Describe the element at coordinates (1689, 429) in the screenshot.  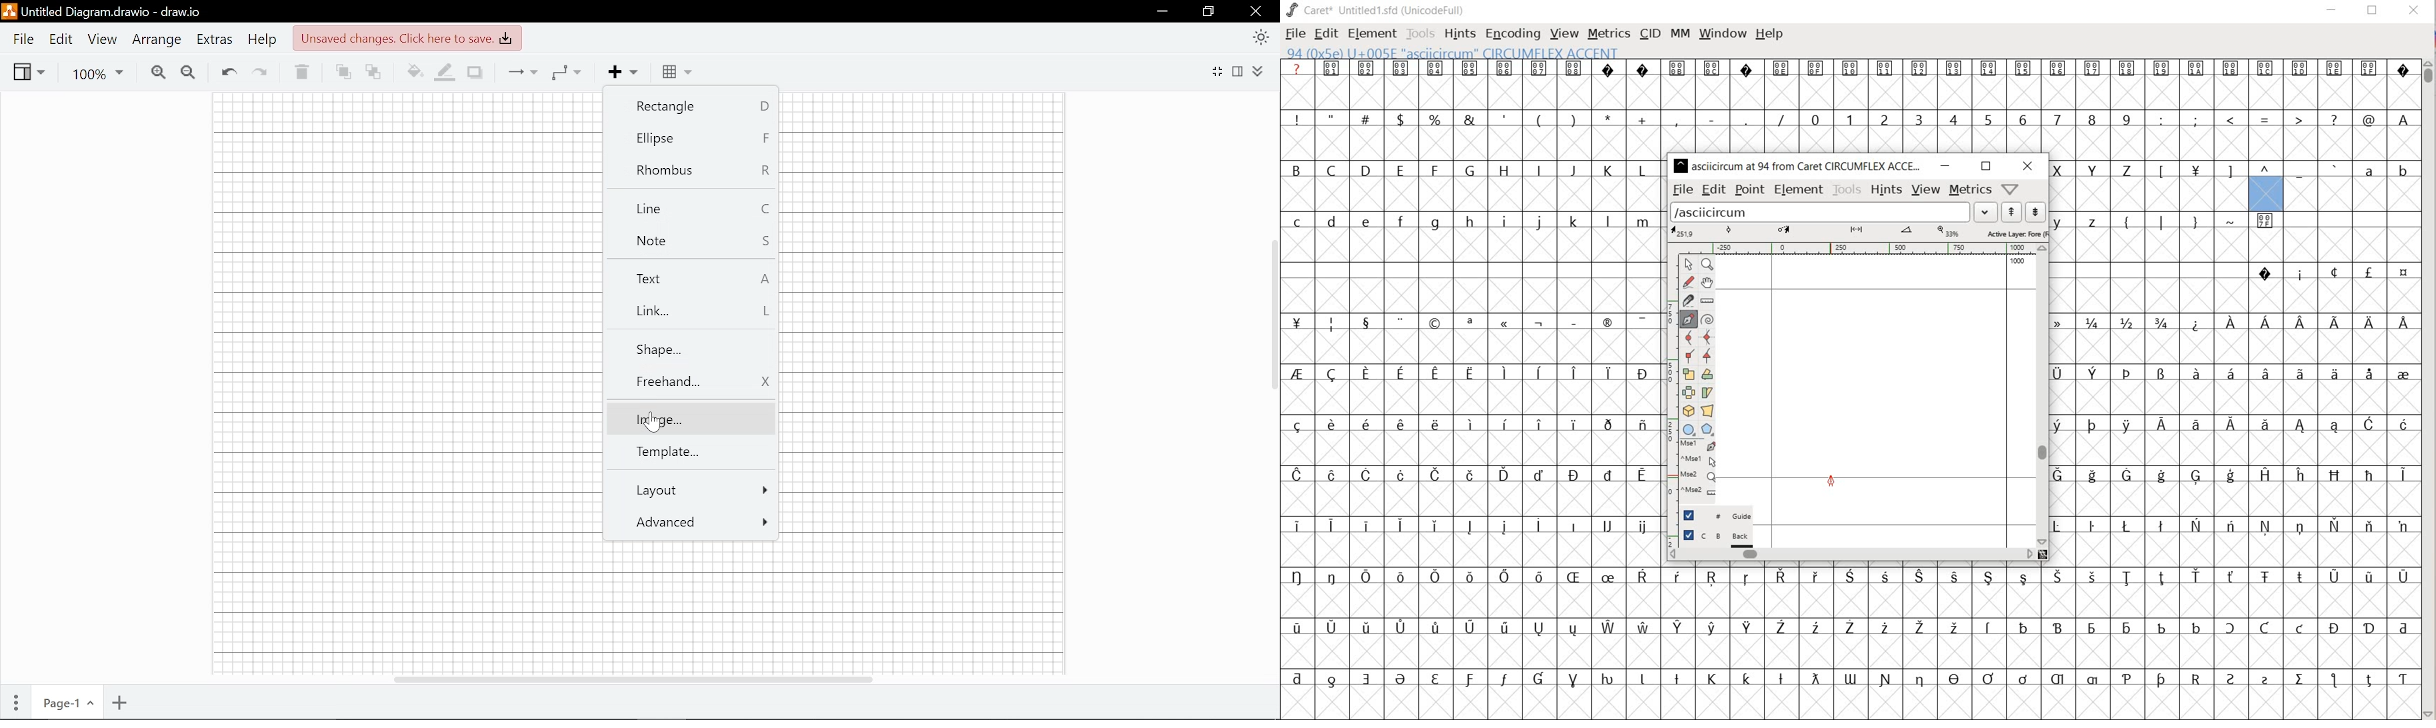
I see `rectangle or ellipse` at that location.